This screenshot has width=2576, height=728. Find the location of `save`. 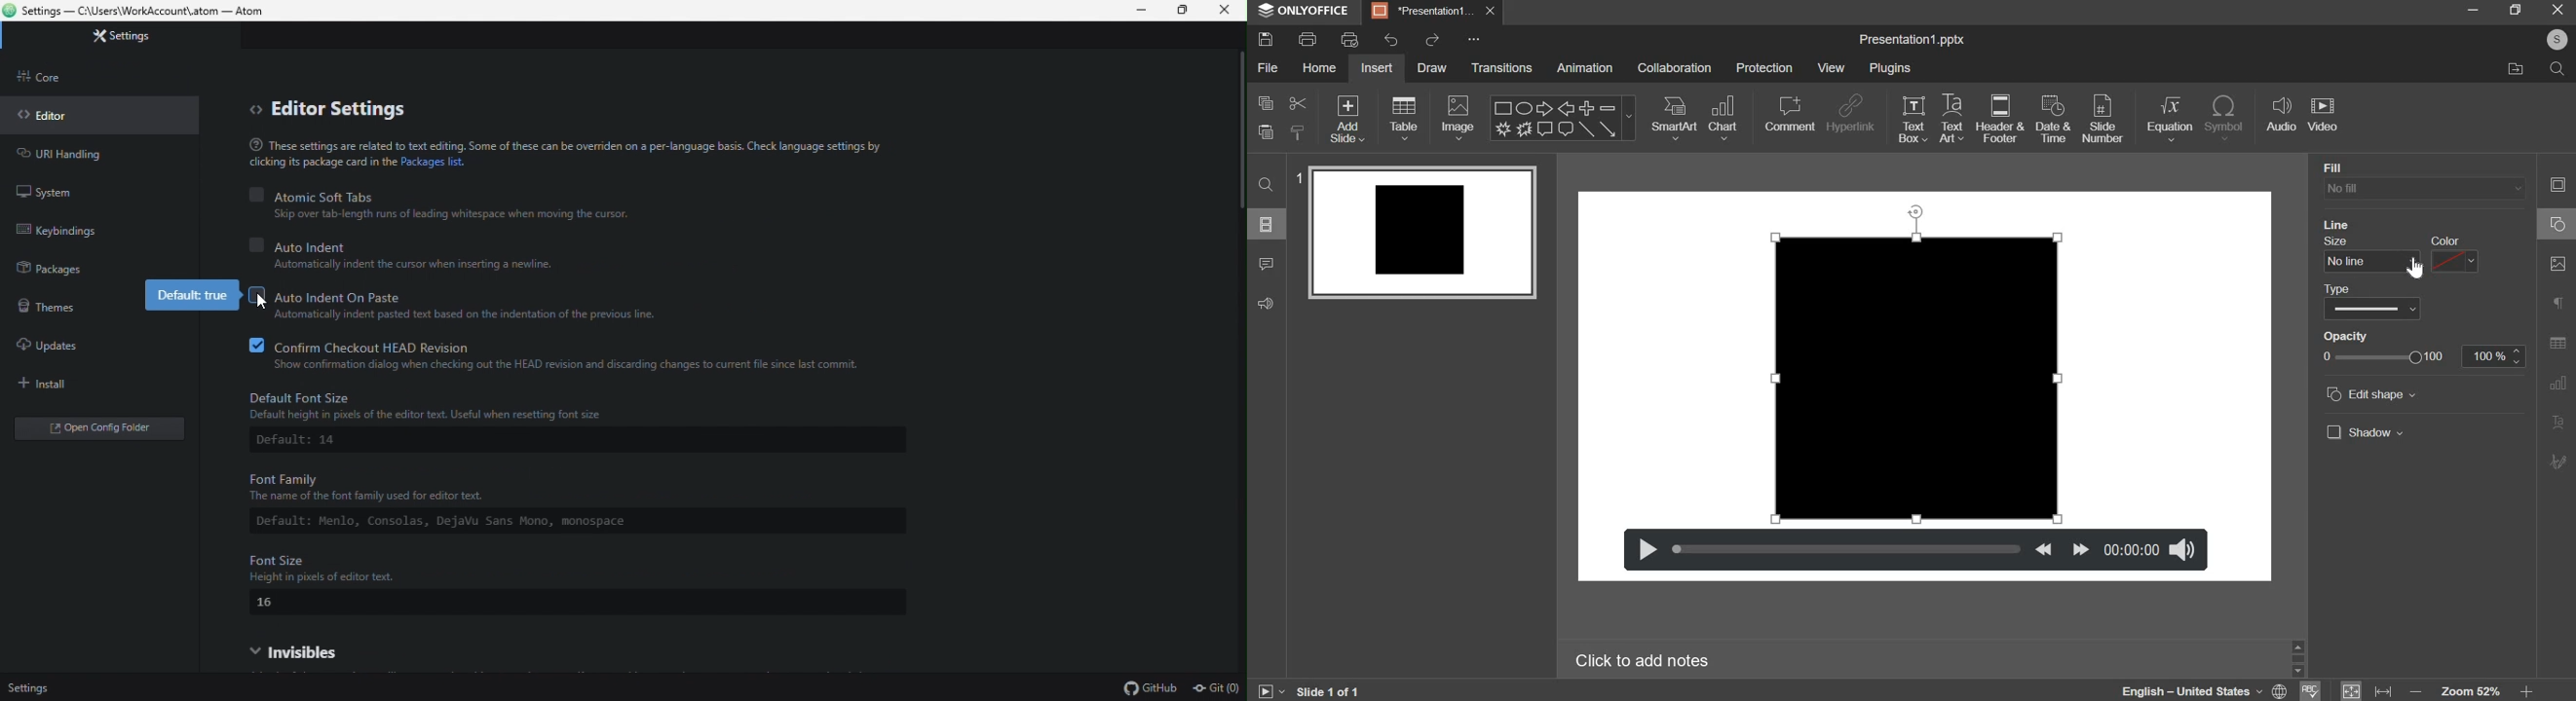

save is located at coordinates (1267, 39).